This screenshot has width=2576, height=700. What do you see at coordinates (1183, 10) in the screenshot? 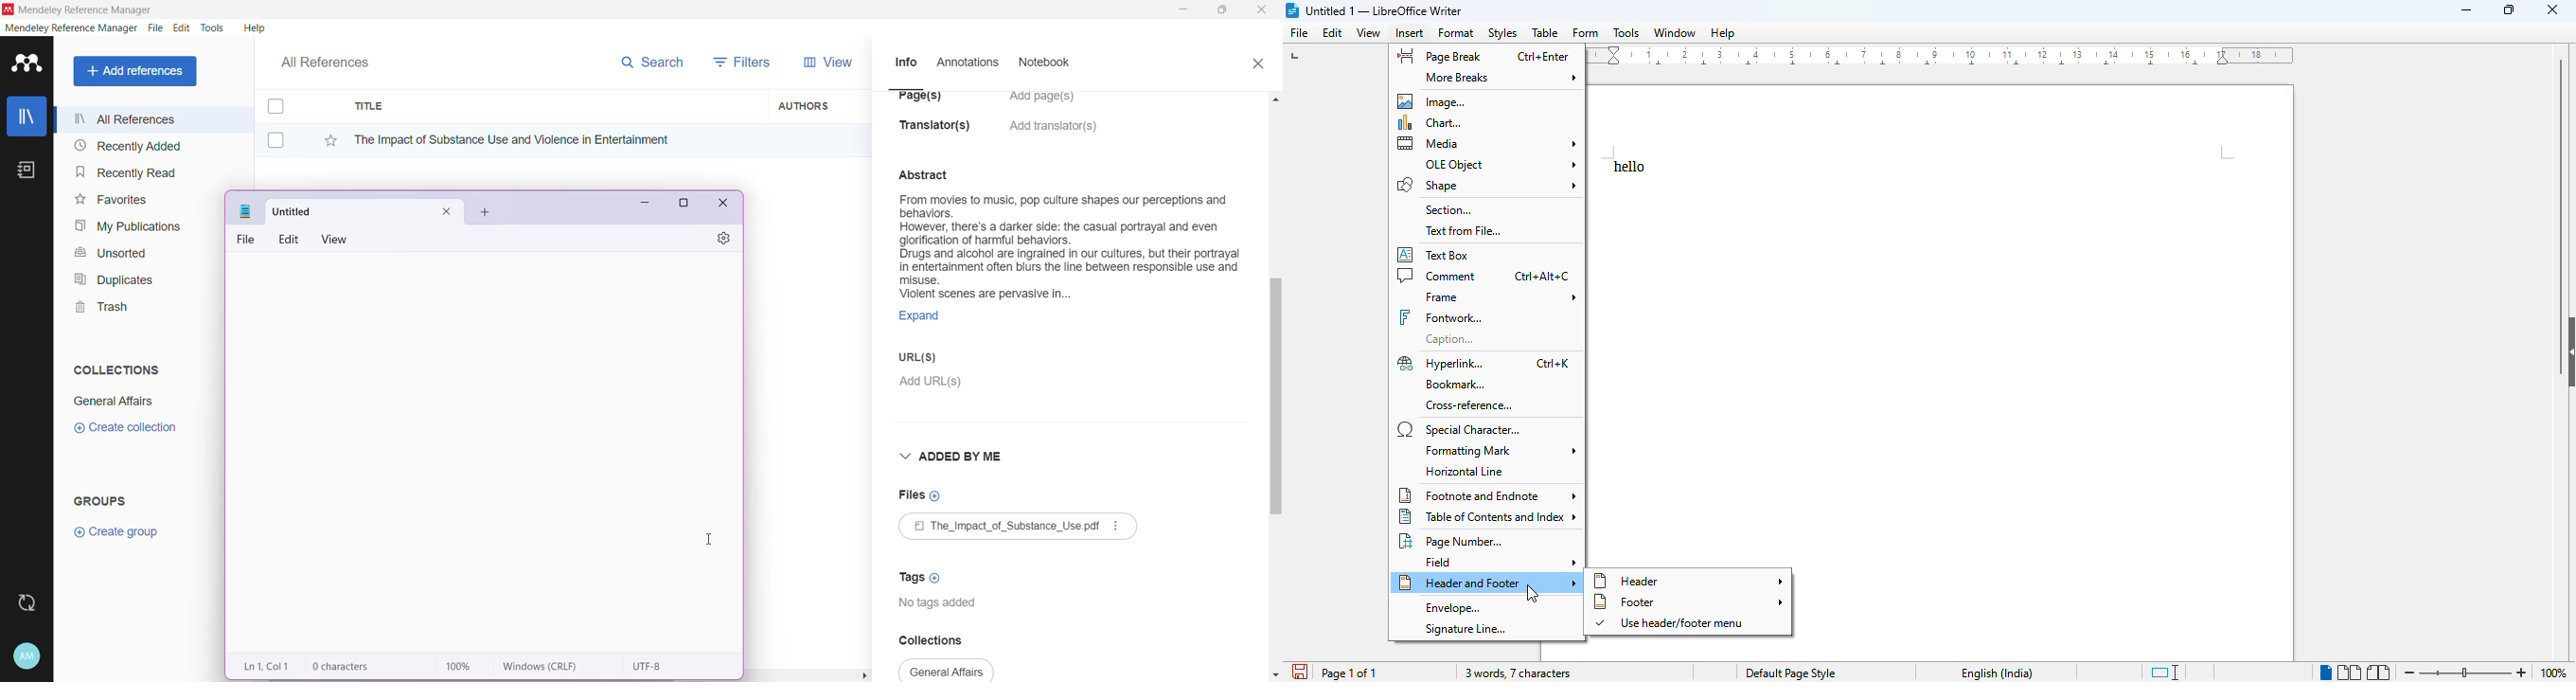
I see `Minimize` at bounding box center [1183, 10].